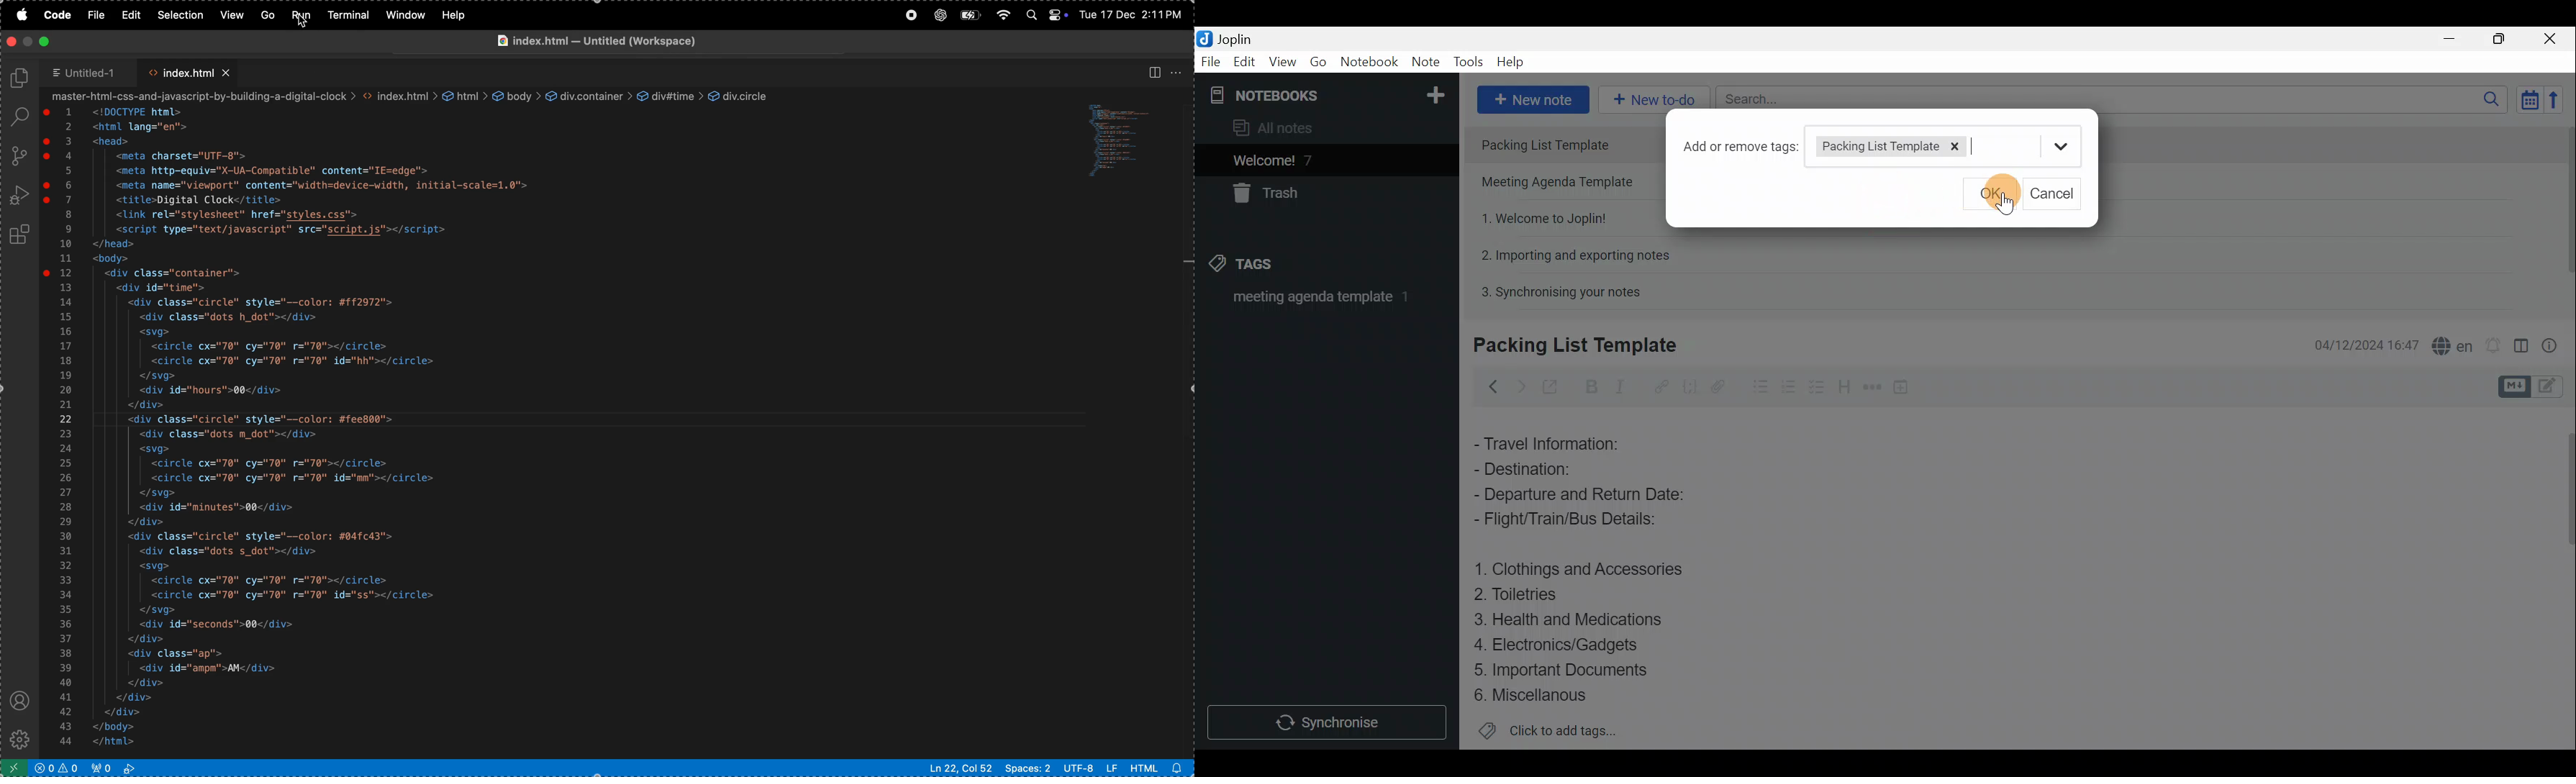 Image resolution: width=2576 pixels, height=784 pixels. I want to click on Minimise, so click(2457, 41).